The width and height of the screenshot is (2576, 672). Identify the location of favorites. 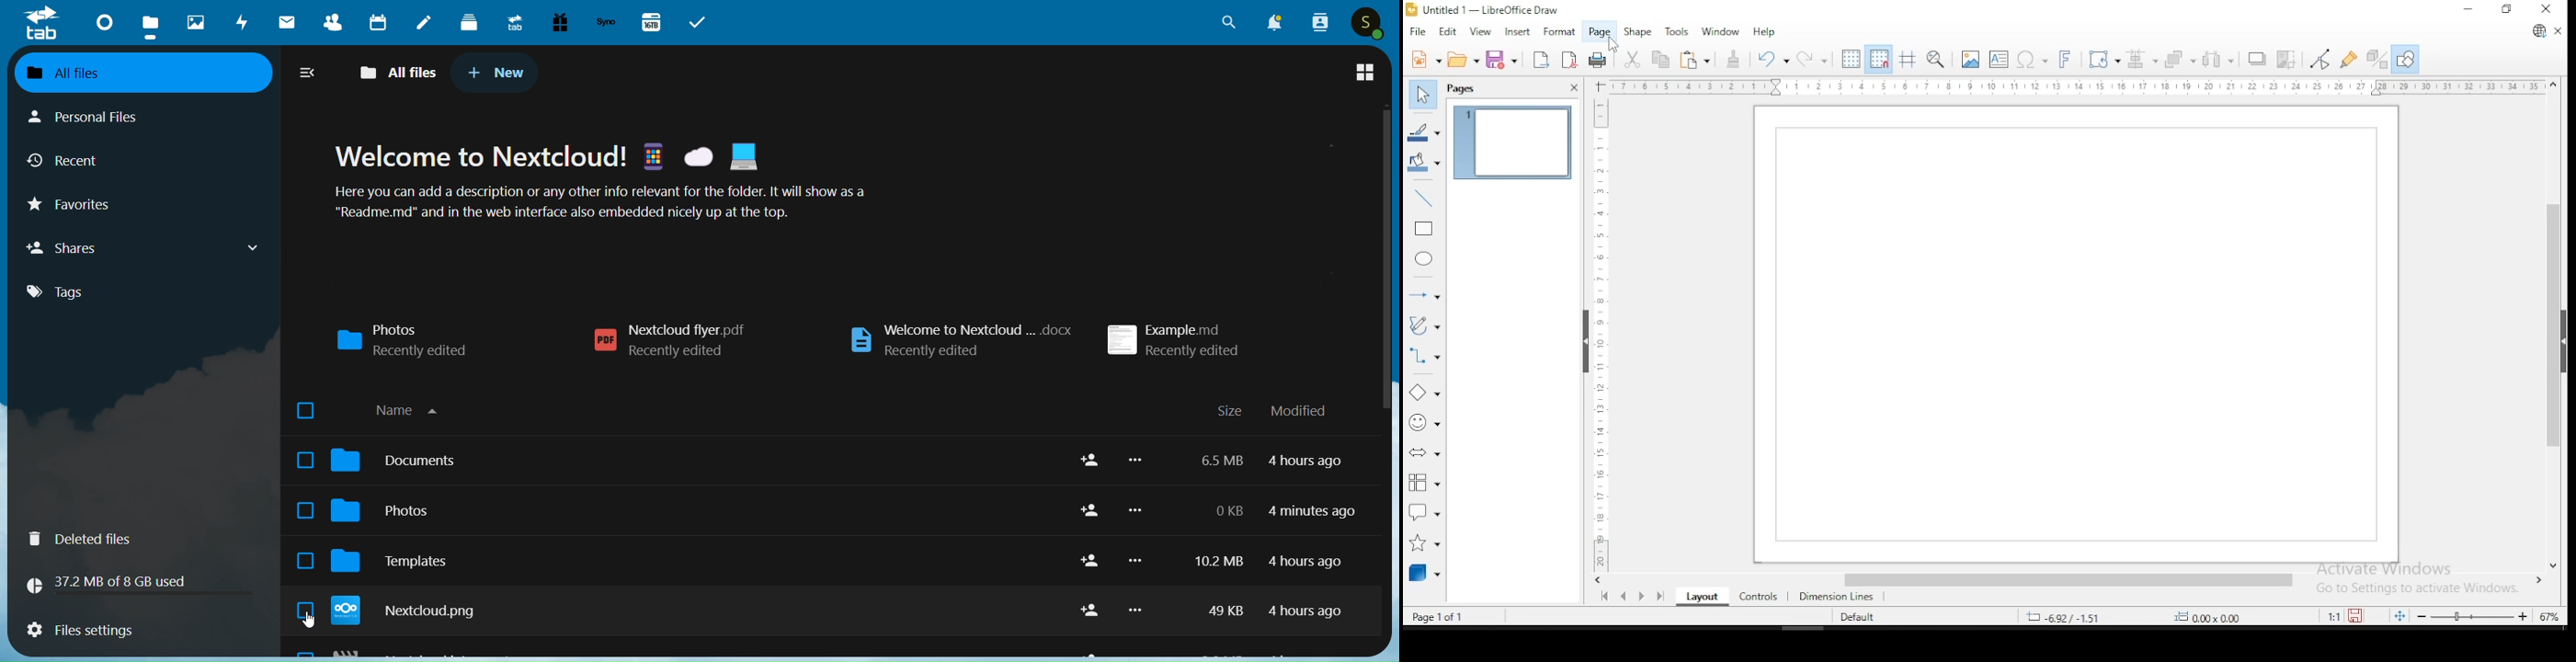
(74, 205).